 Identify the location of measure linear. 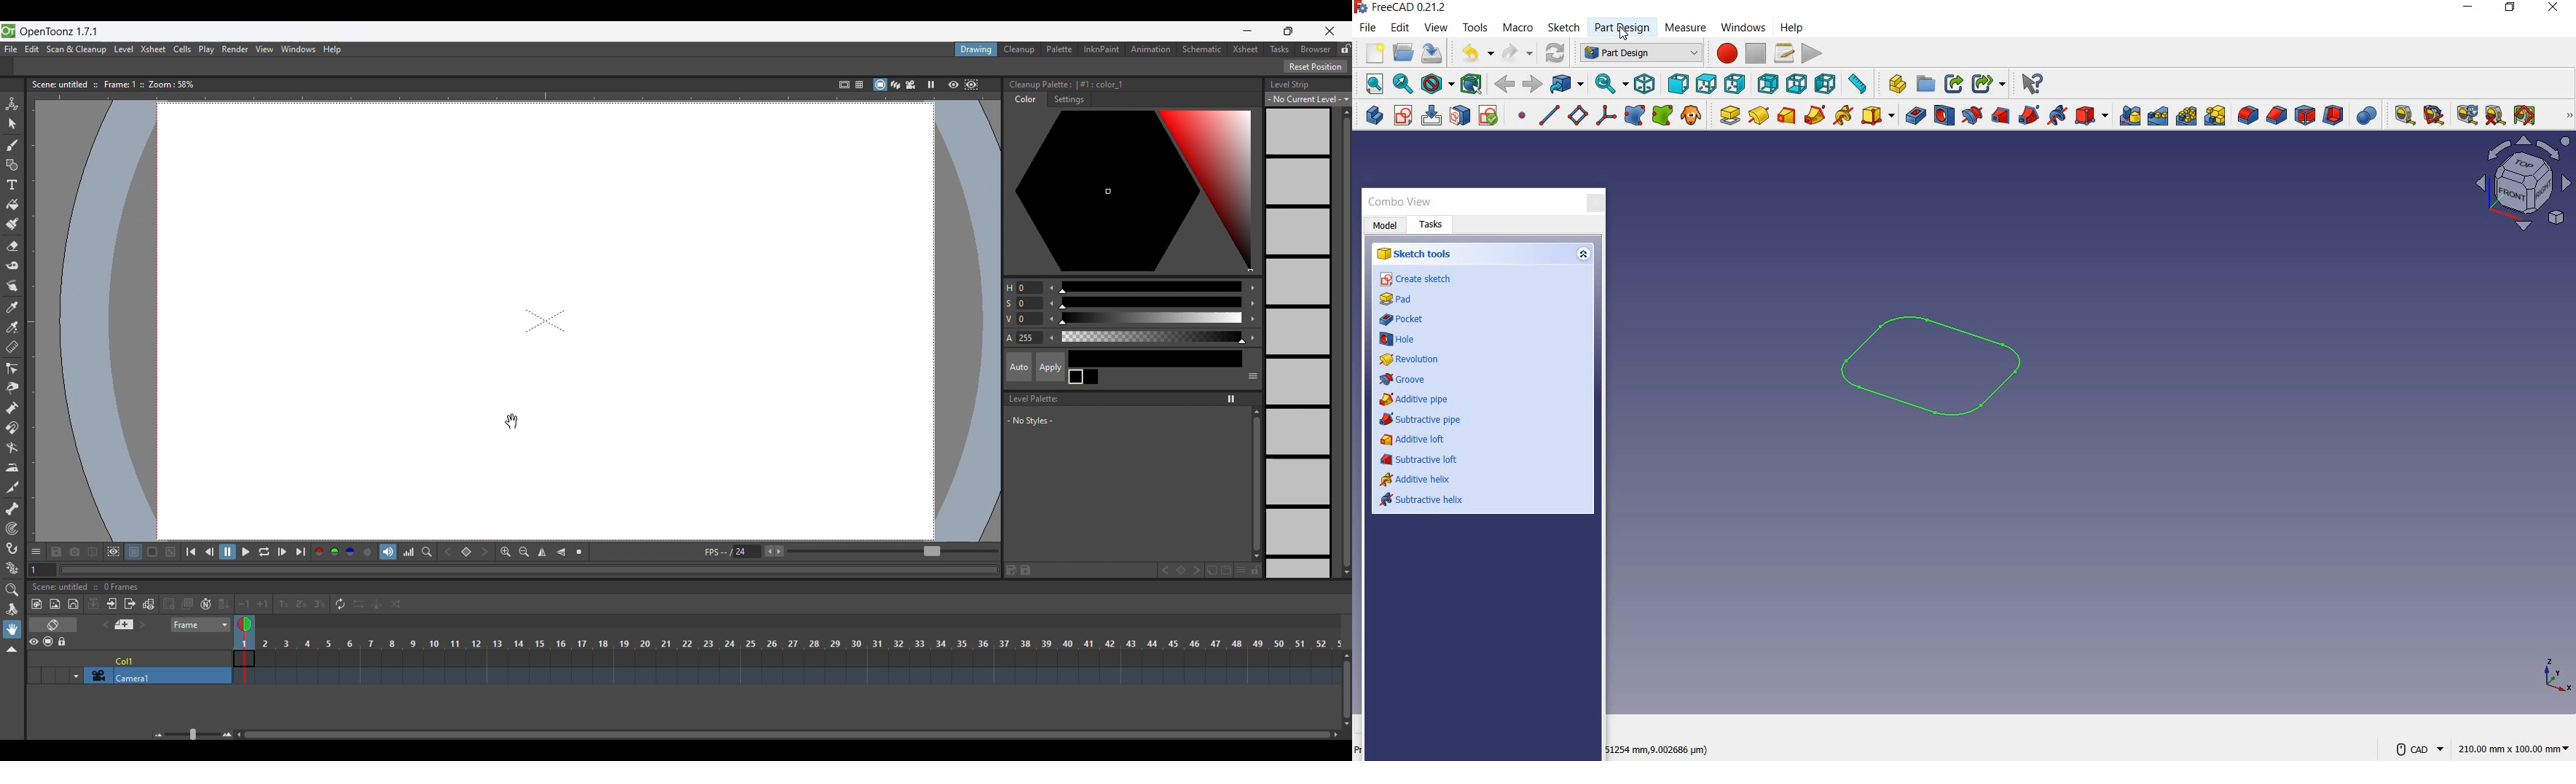
(2402, 114).